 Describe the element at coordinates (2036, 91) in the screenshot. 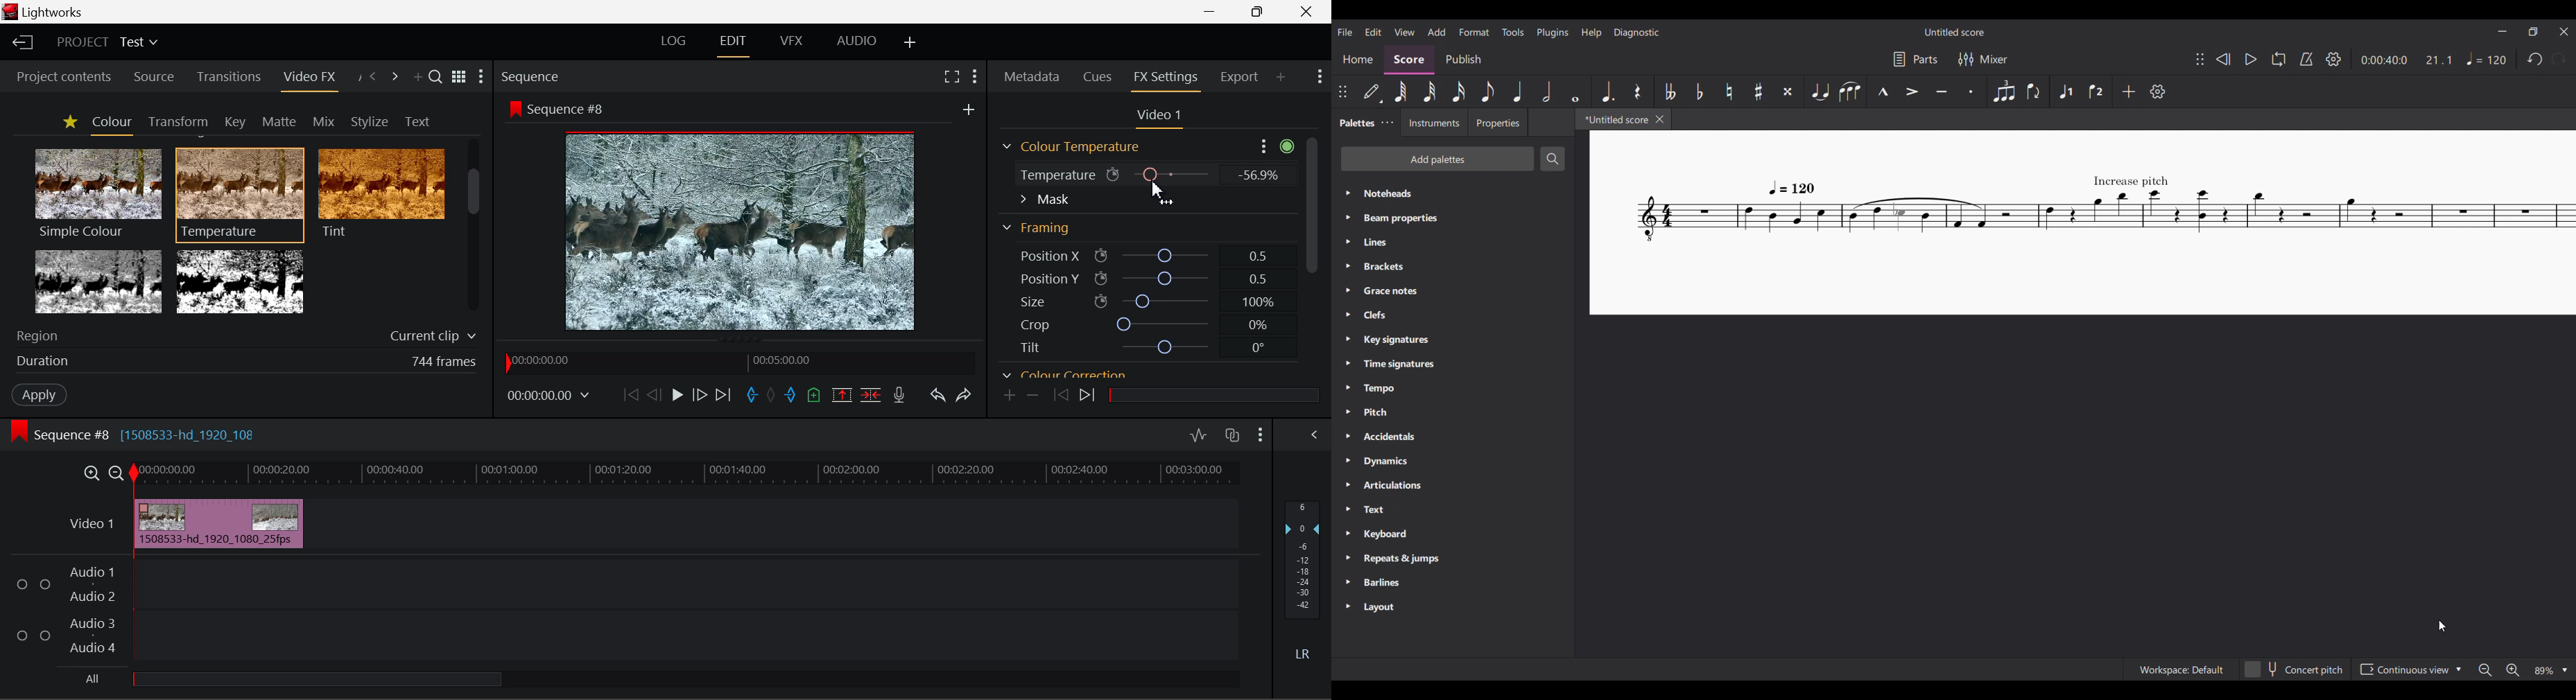

I see `Flip direction` at that location.